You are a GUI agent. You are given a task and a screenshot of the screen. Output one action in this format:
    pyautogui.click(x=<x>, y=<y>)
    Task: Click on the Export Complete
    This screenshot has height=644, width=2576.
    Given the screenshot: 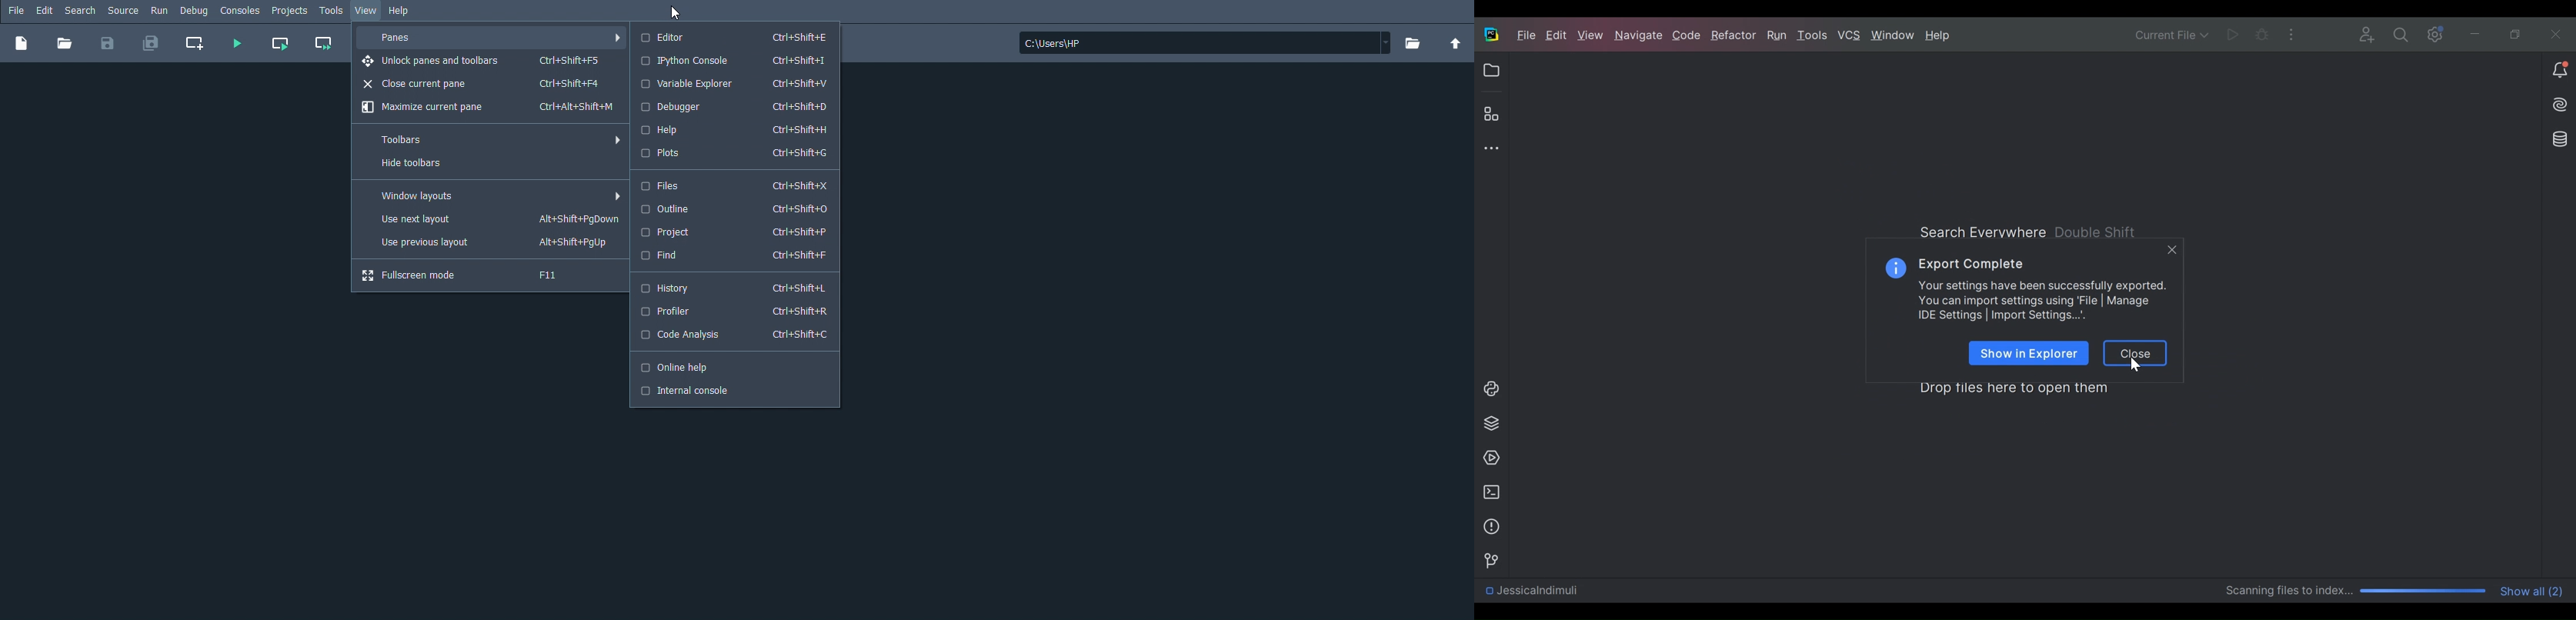 What is the action you would take?
    pyautogui.click(x=1970, y=263)
    